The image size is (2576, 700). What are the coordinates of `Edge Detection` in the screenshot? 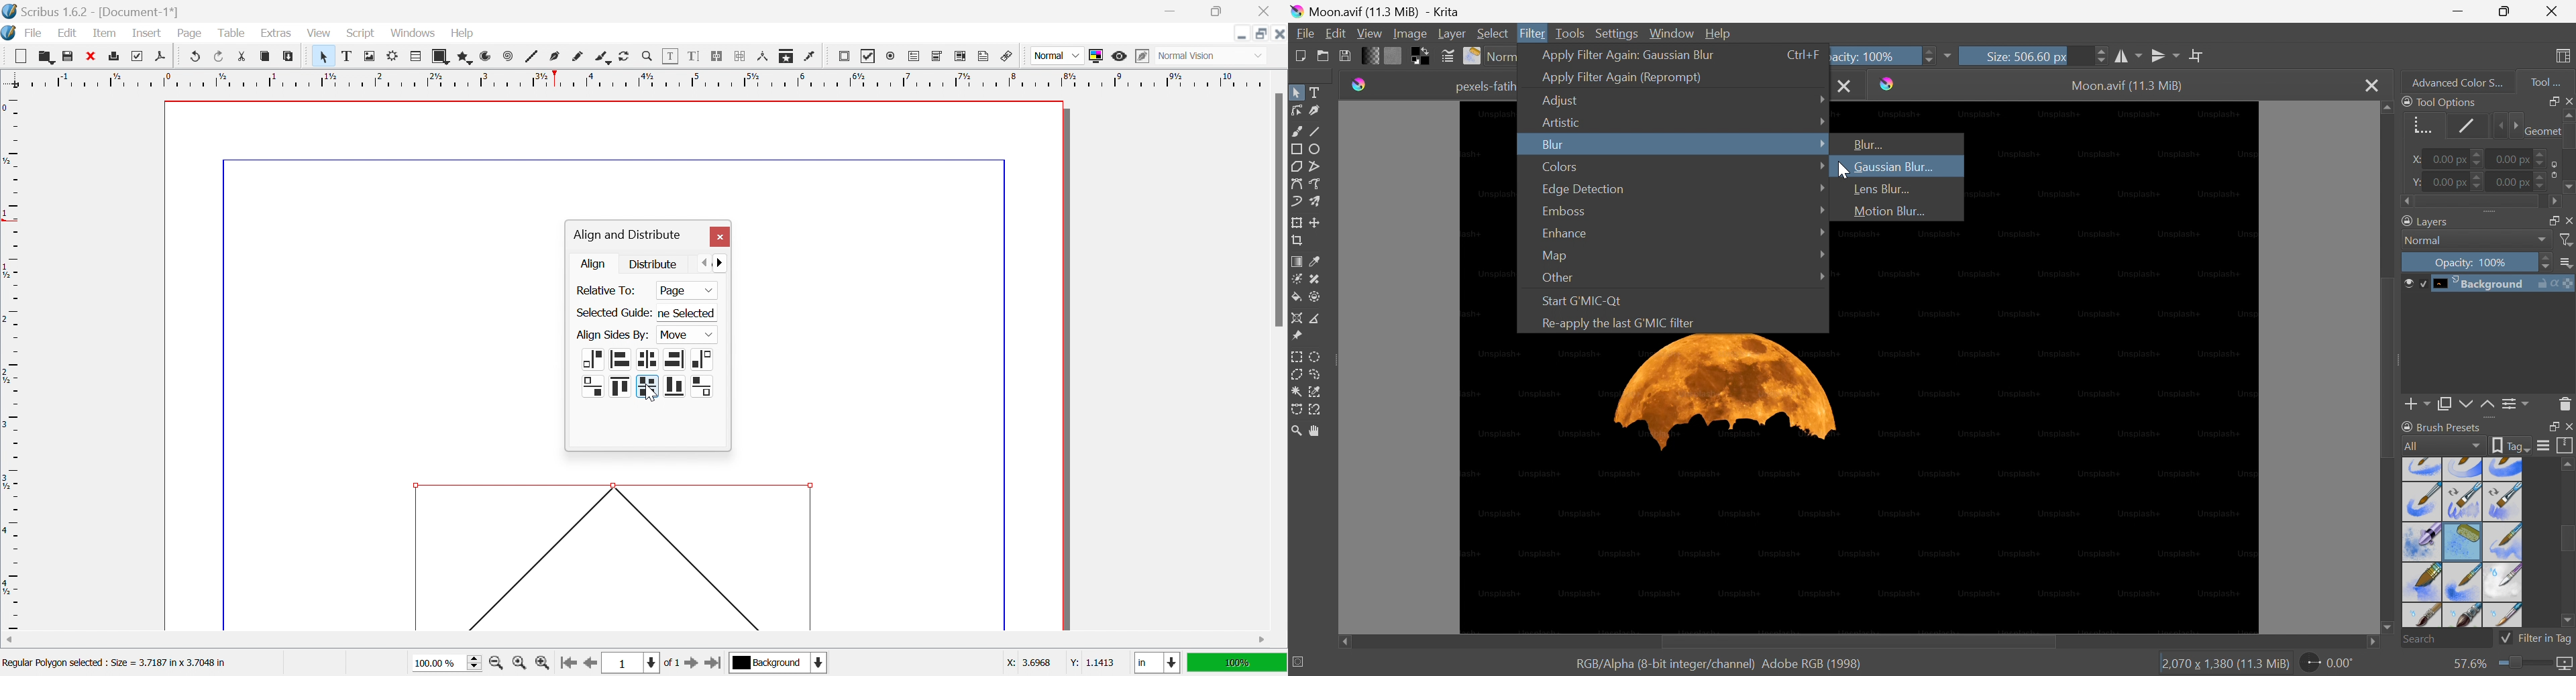 It's located at (1585, 189).